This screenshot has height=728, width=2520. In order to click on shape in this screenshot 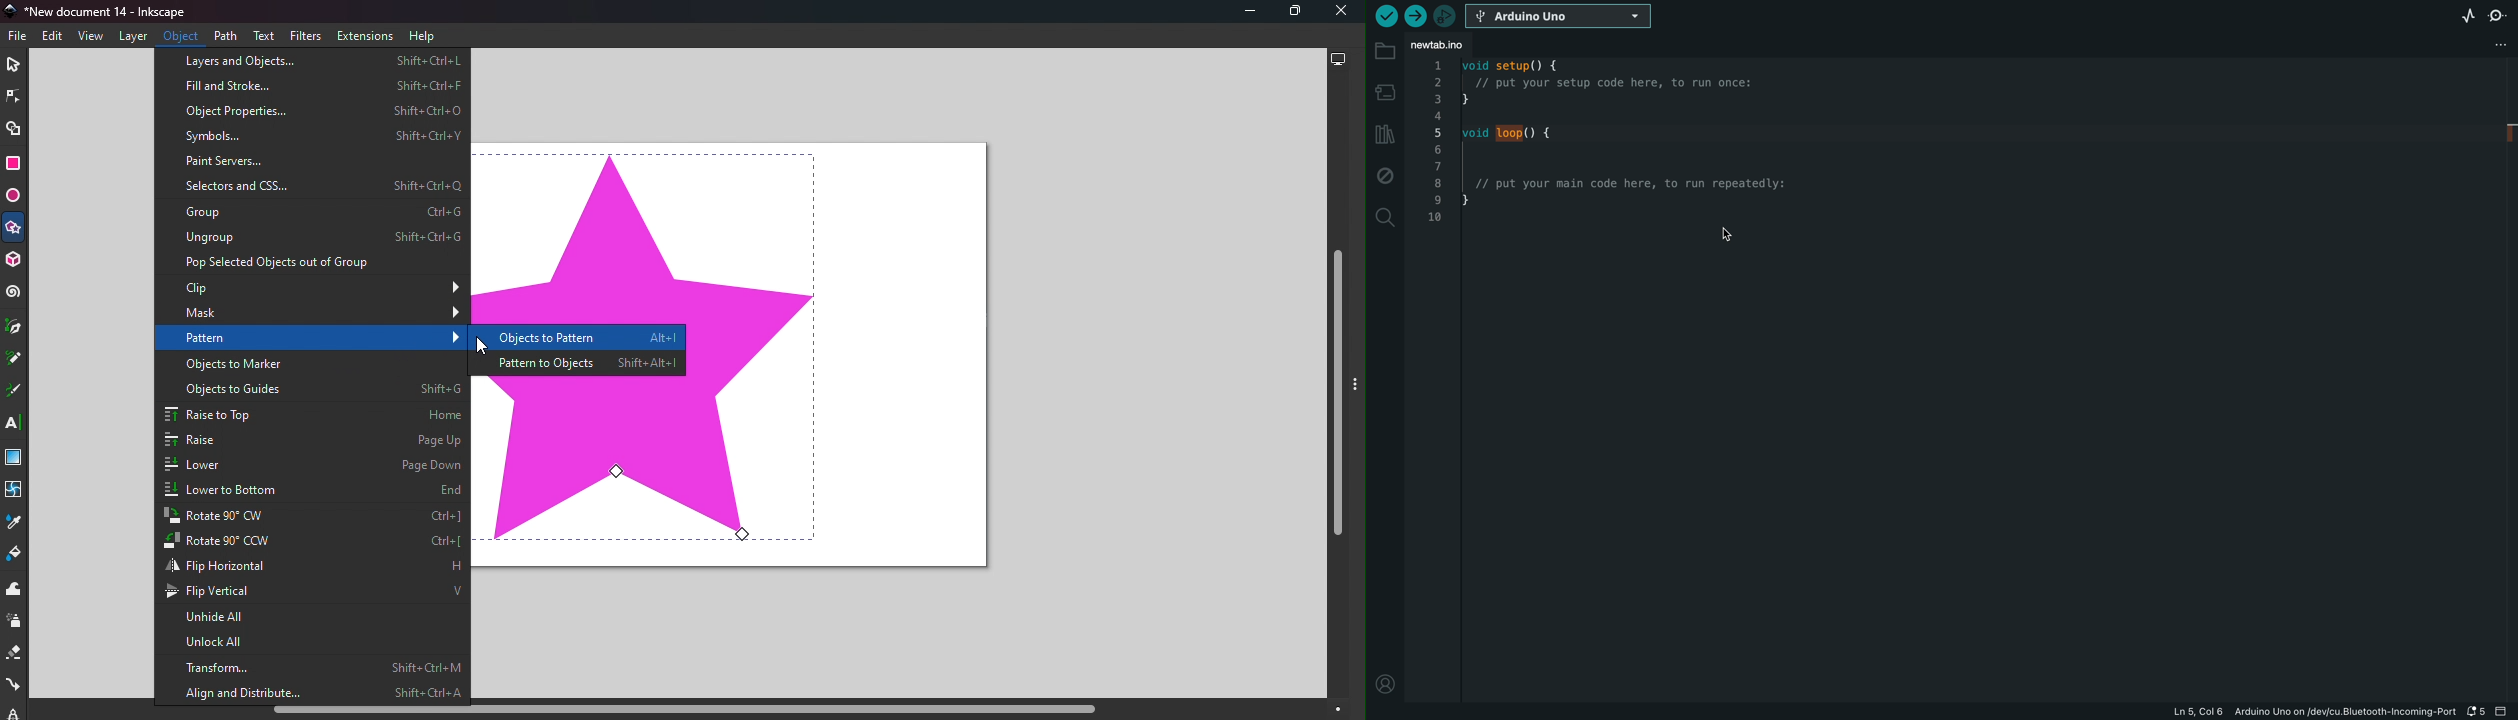, I will do `click(642, 240)`.